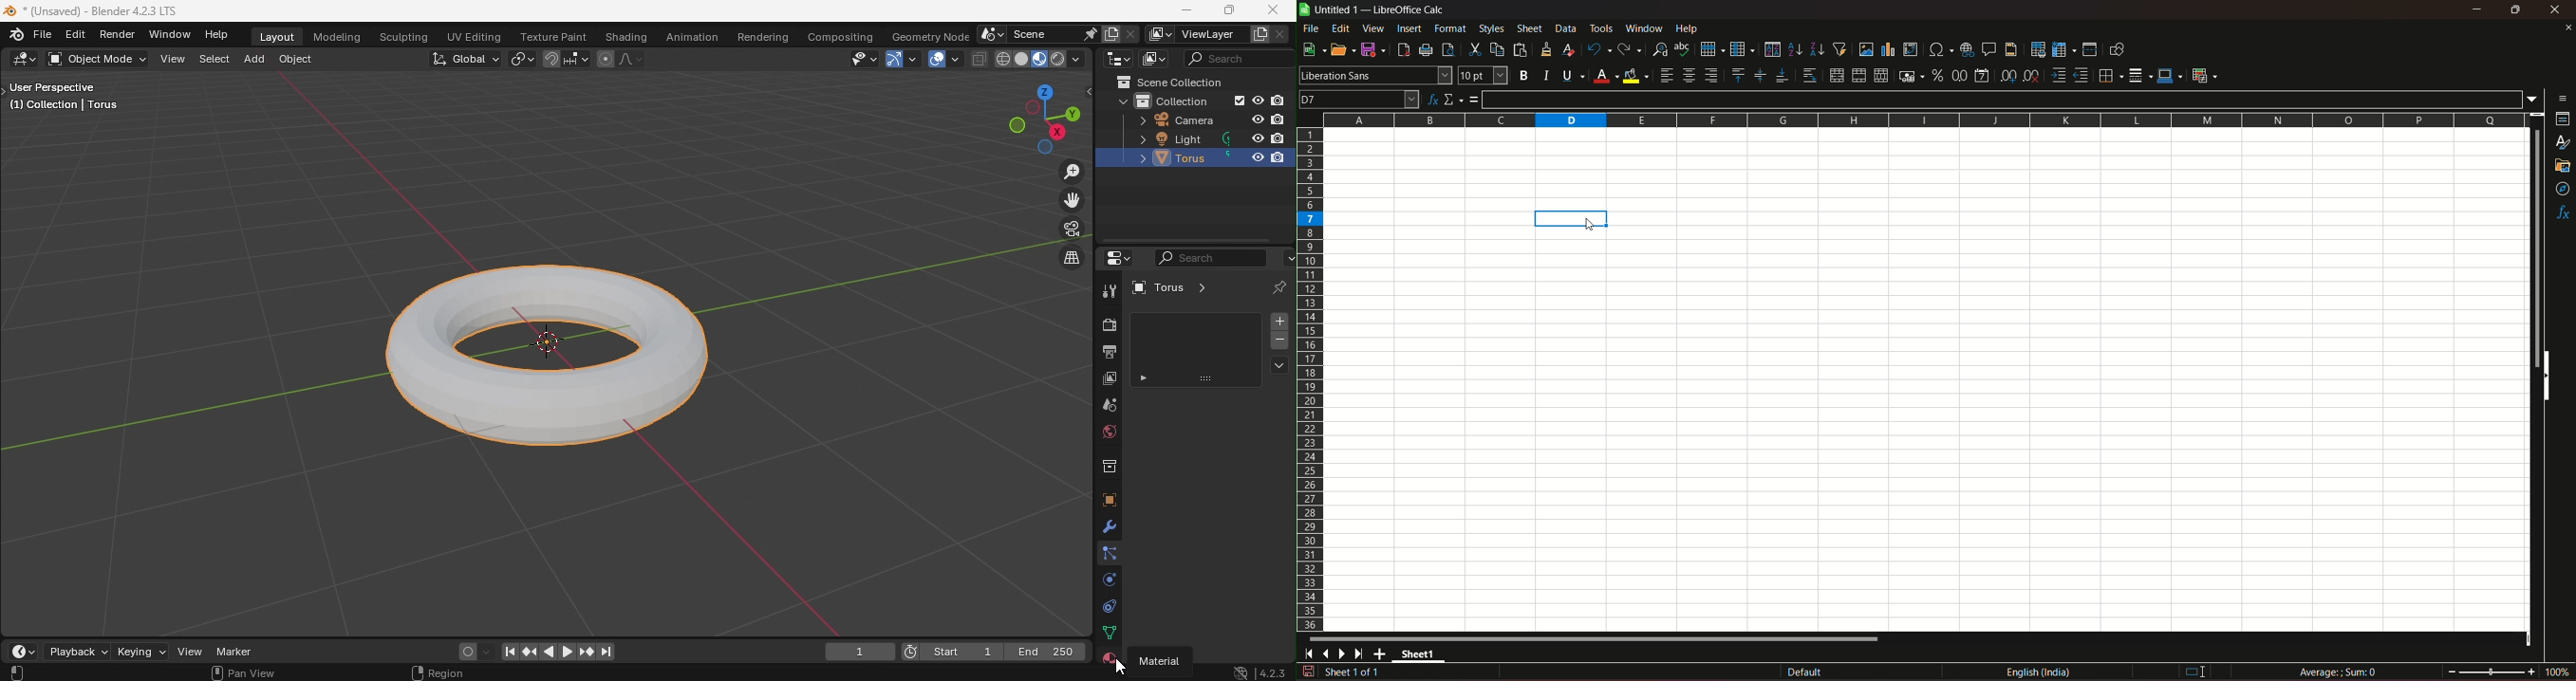 This screenshot has width=2576, height=700. I want to click on formula, so click(1475, 99).